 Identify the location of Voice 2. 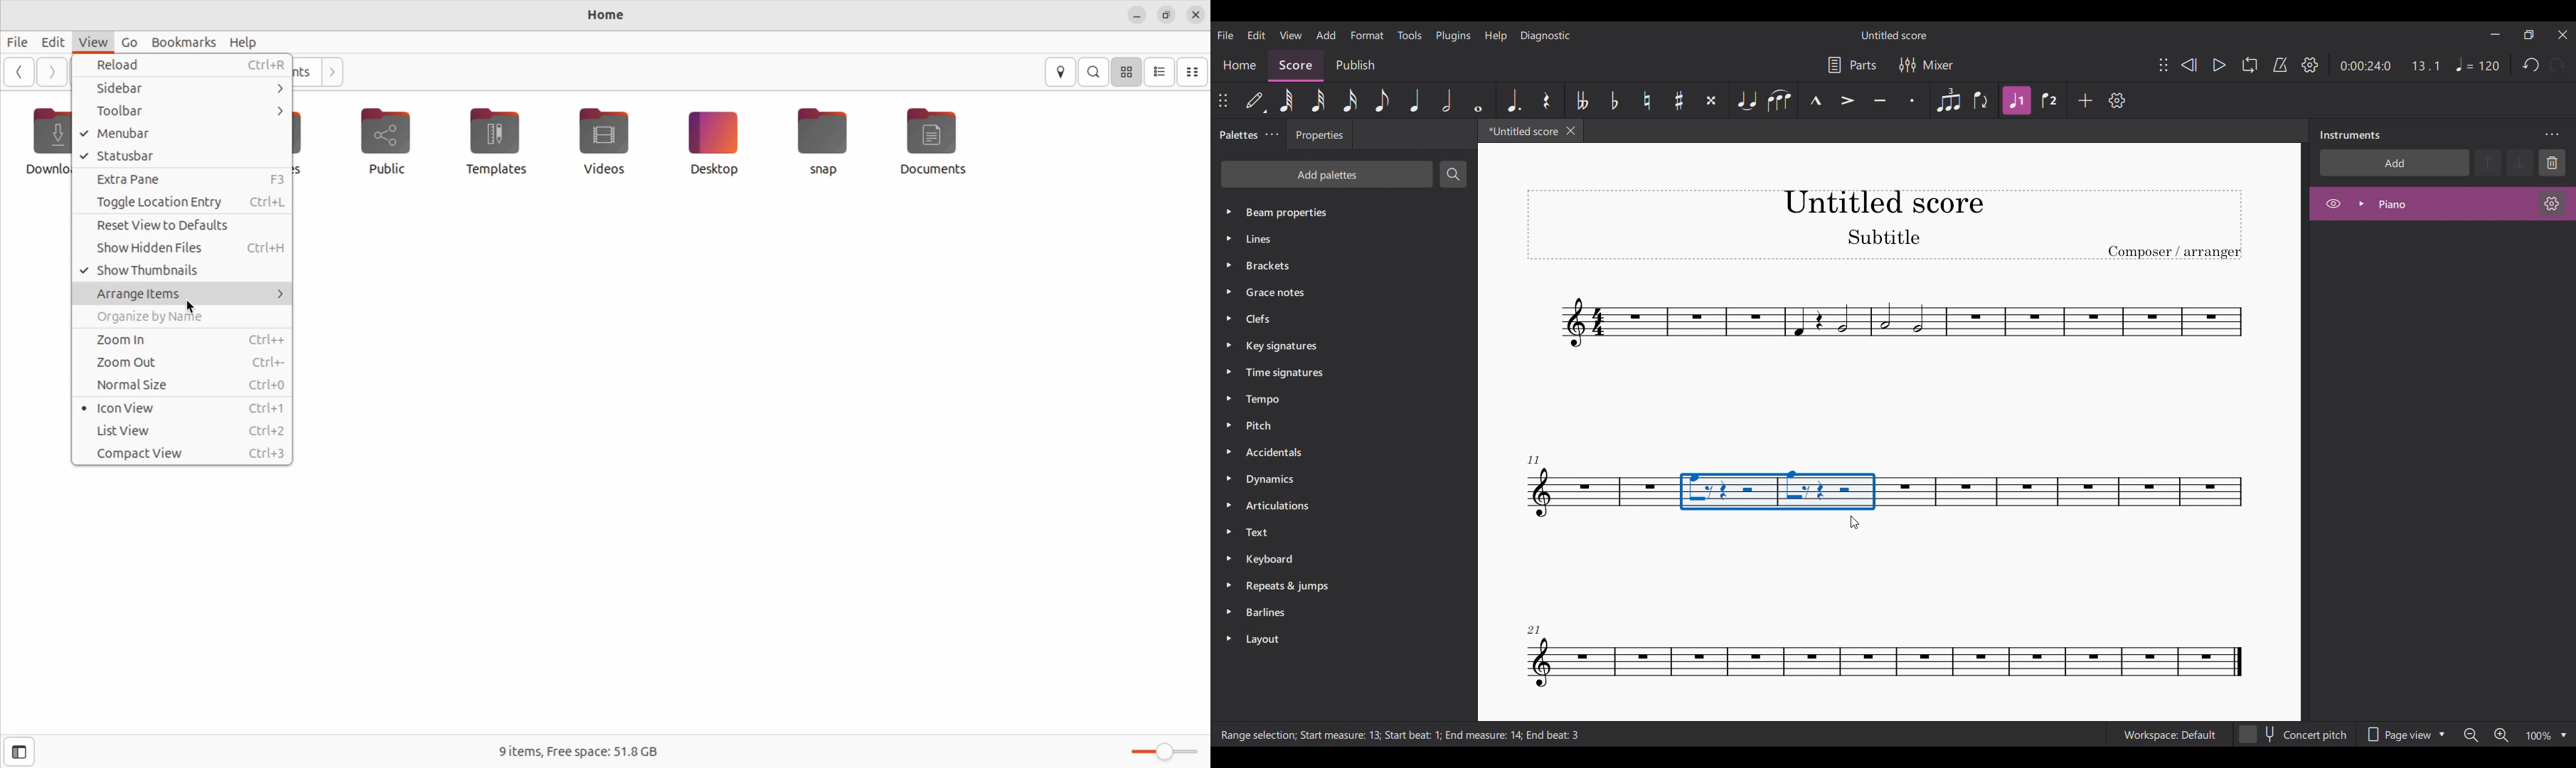
(2049, 100).